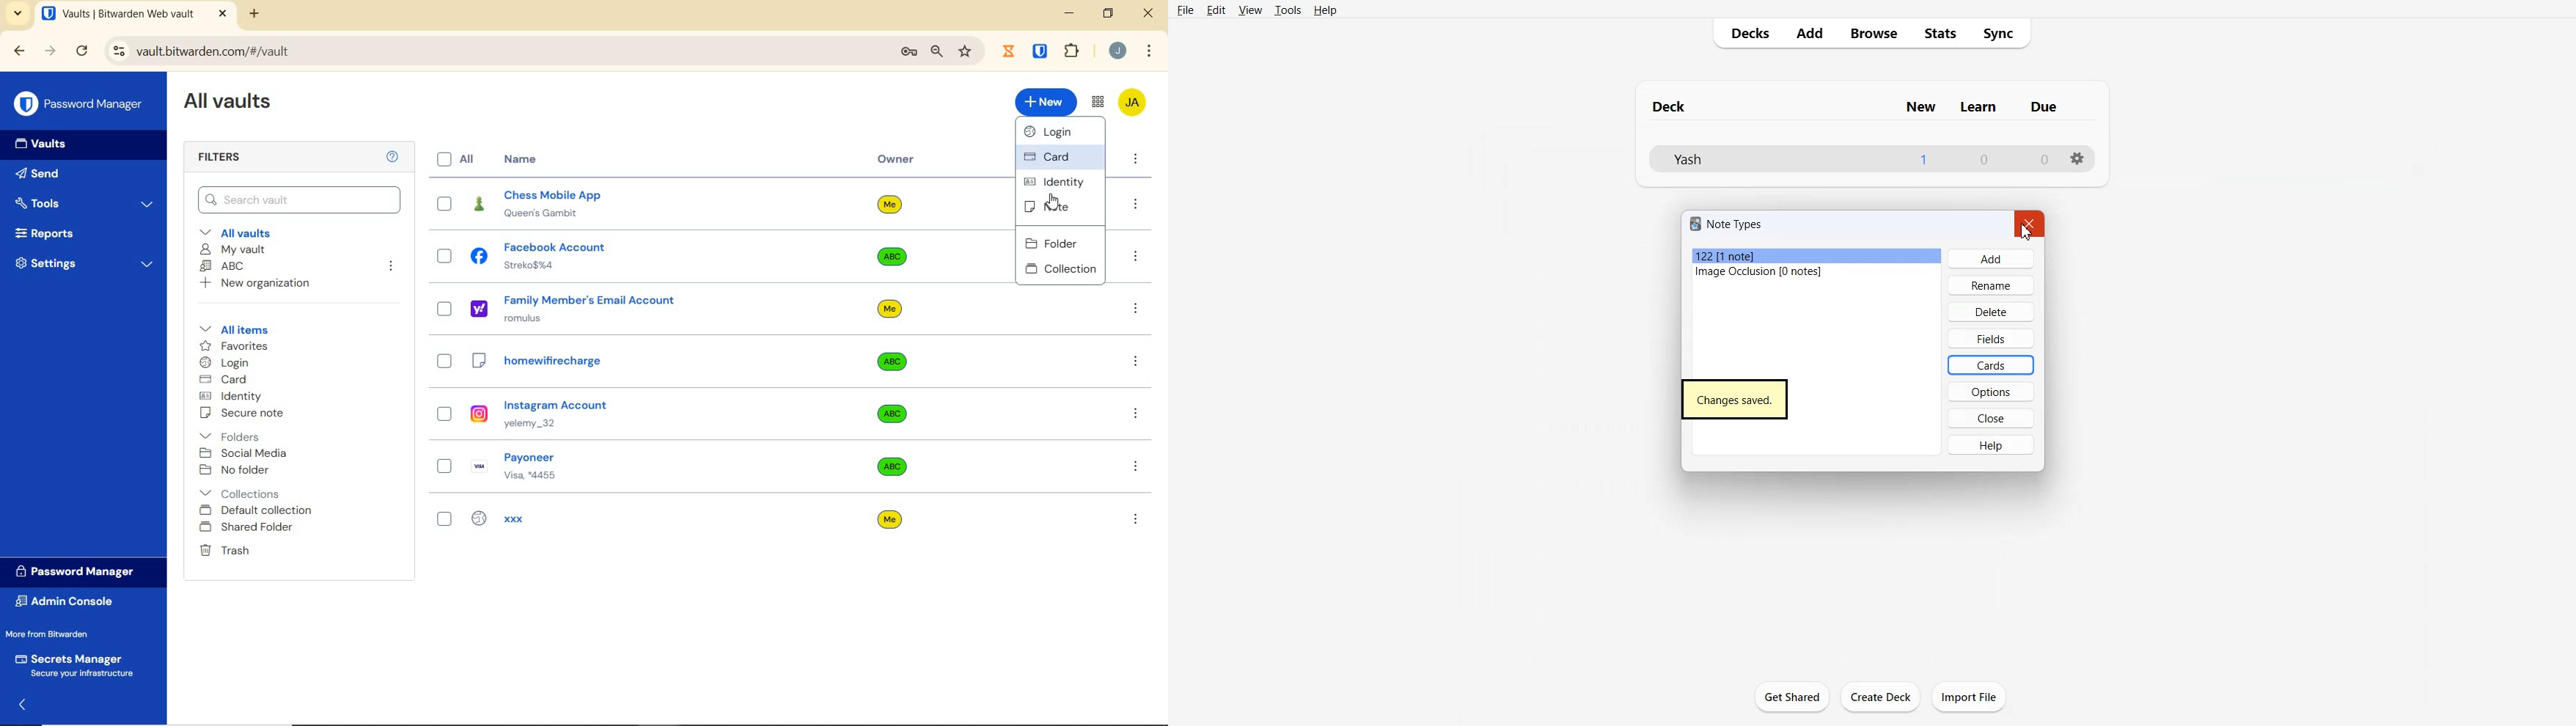 Image resolution: width=2576 pixels, height=728 pixels. Describe the element at coordinates (1992, 444) in the screenshot. I see `Help` at that location.